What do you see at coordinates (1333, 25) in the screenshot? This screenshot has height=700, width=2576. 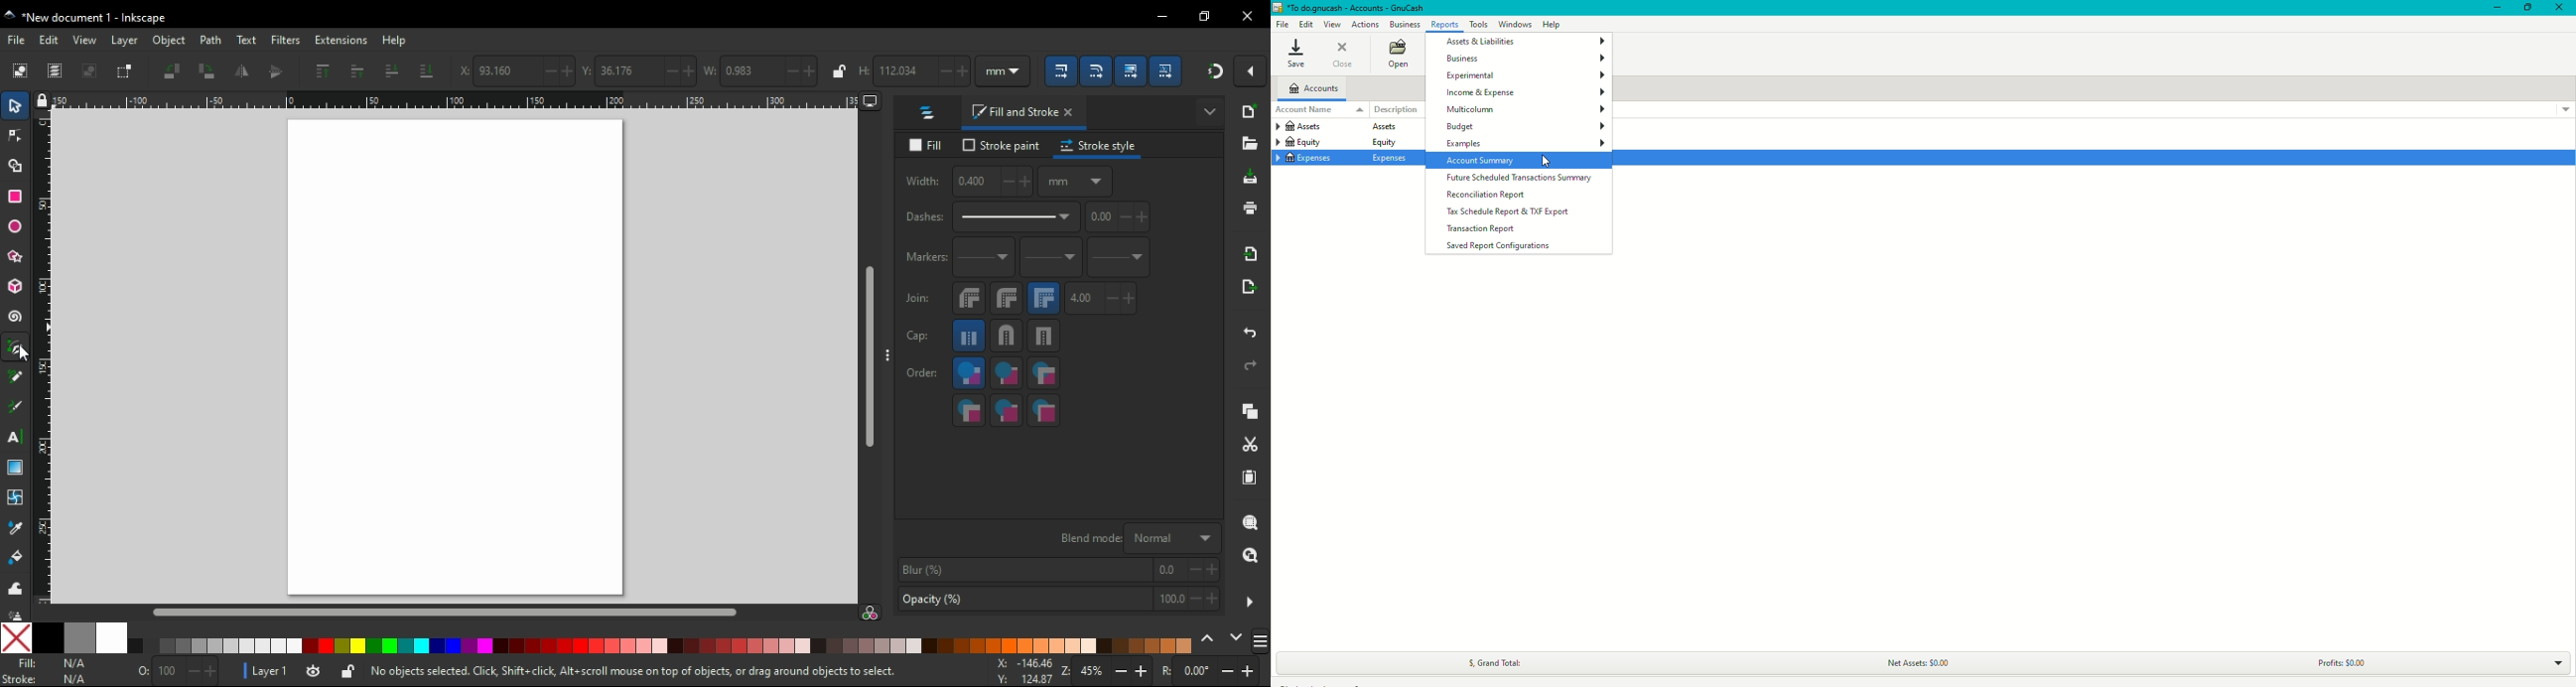 I see `View` at bounding box center [1333, 25].